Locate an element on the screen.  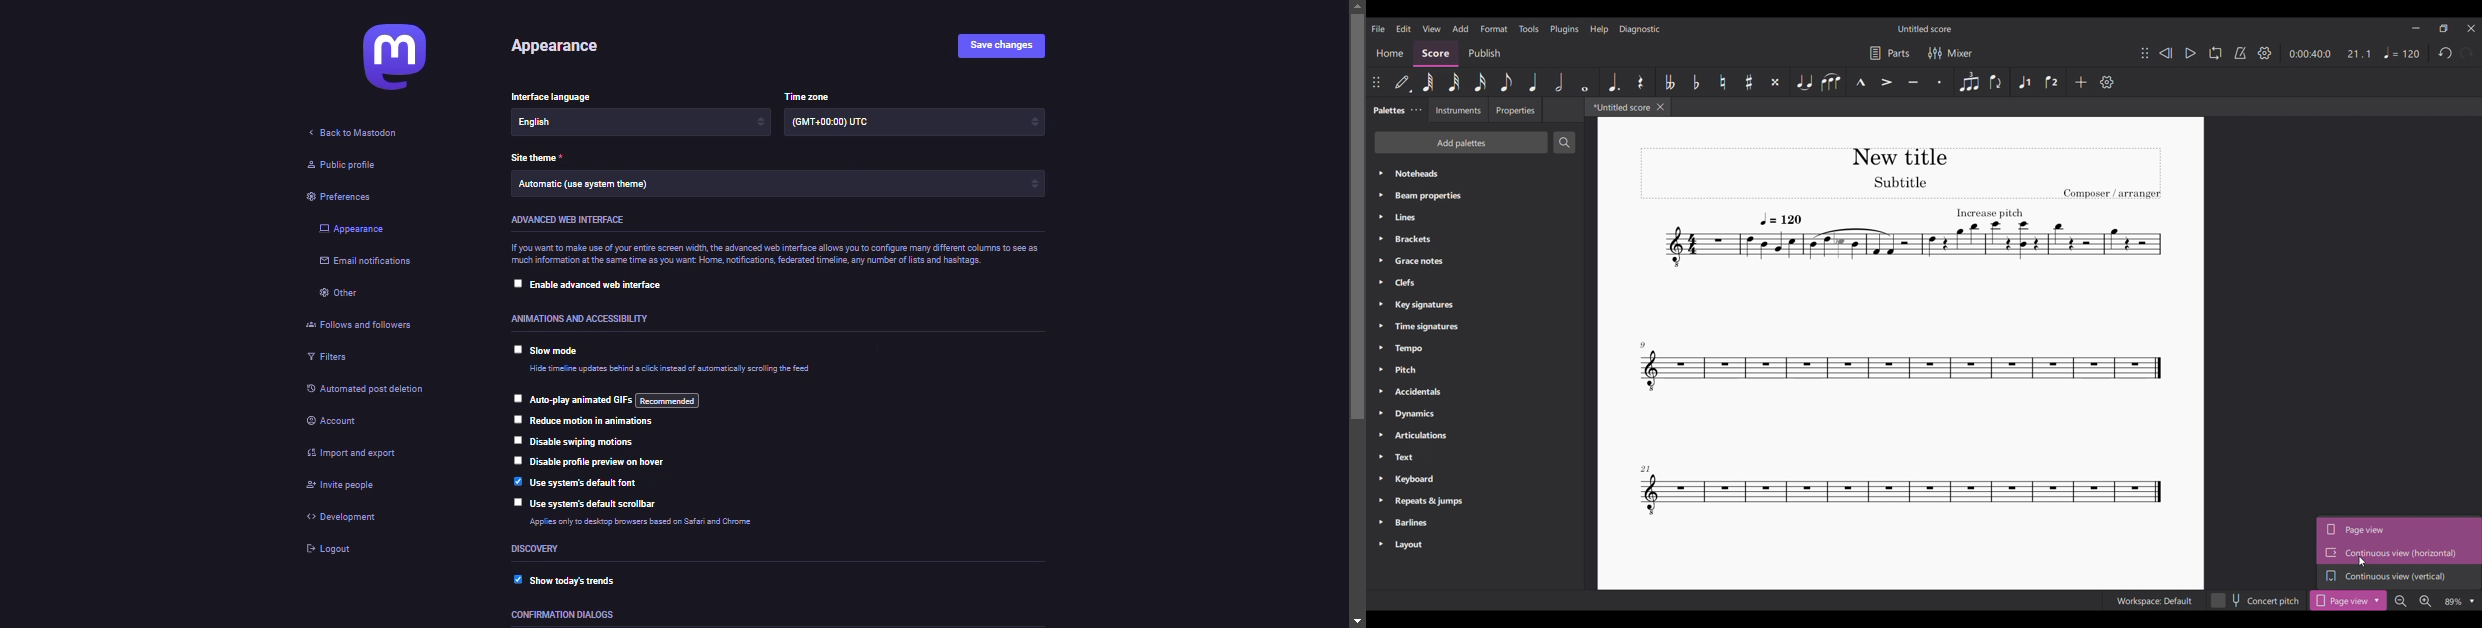
Clefs is located at coordinates (1475, 283).